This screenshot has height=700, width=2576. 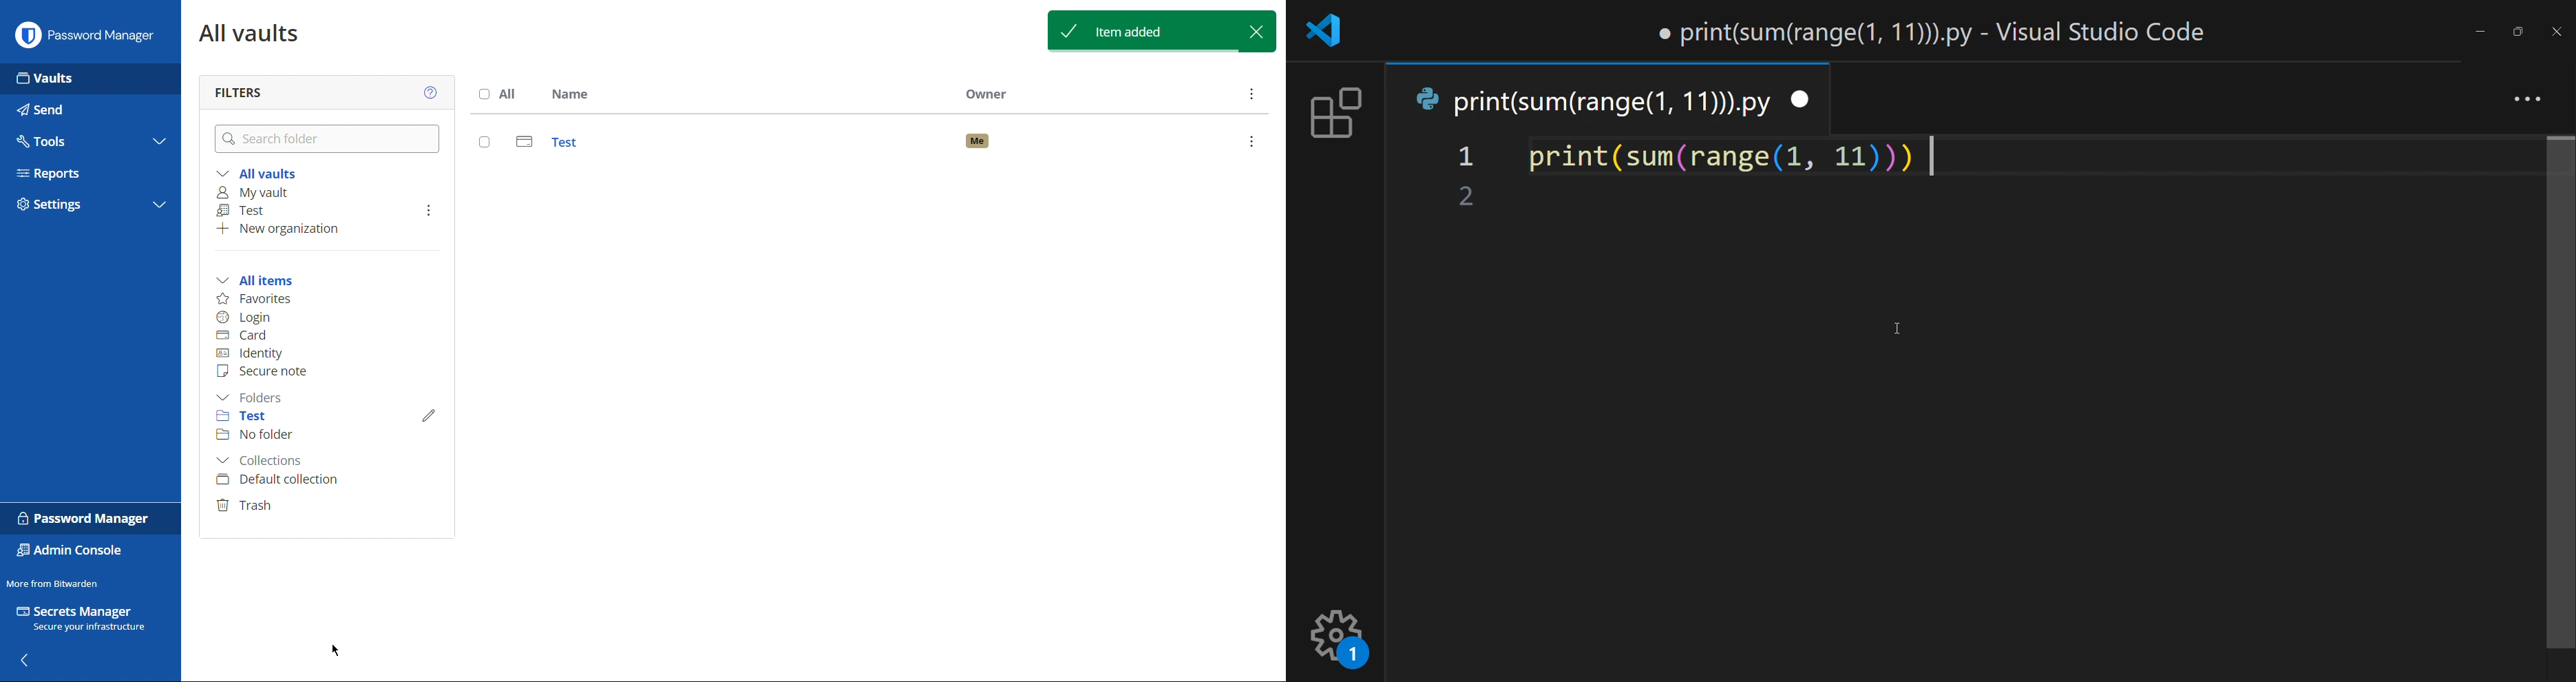 What do you see at coordinates (1163, 30) in the screenshot?
I see `Item added` at bounding box center [1163, 30].